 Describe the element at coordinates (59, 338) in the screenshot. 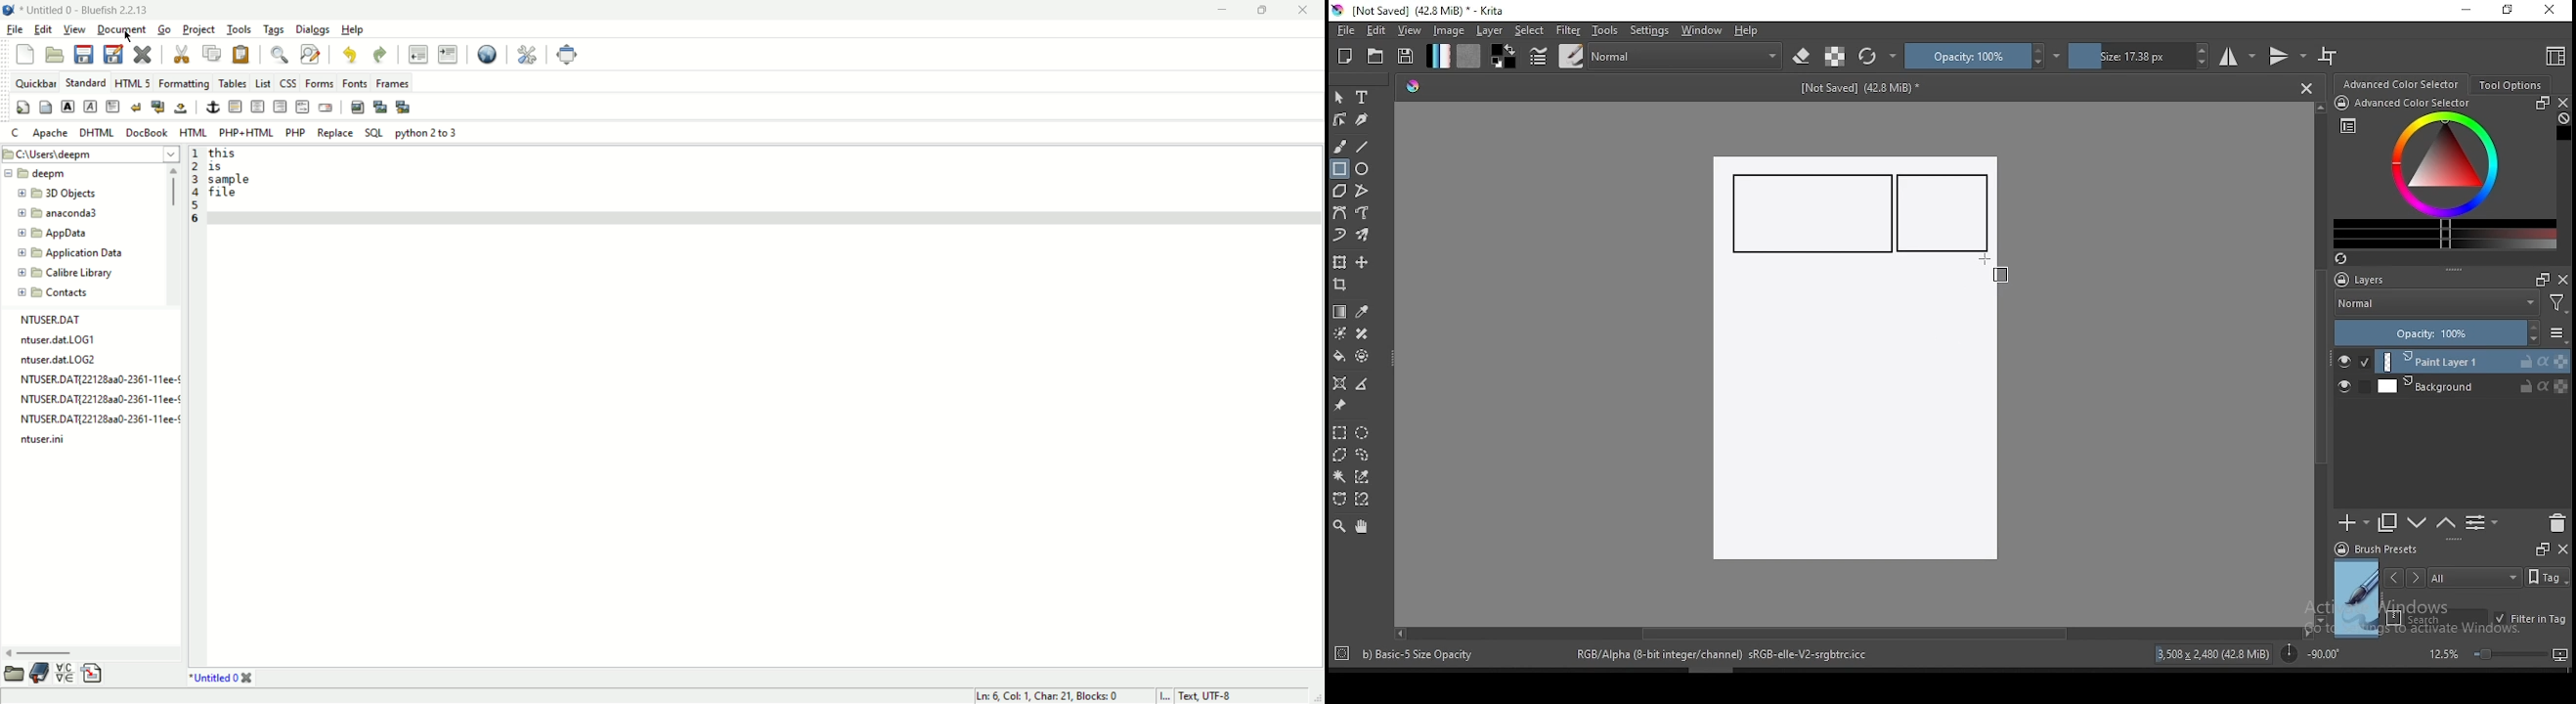

I see `ntuser.dat.LOG1` at that location.